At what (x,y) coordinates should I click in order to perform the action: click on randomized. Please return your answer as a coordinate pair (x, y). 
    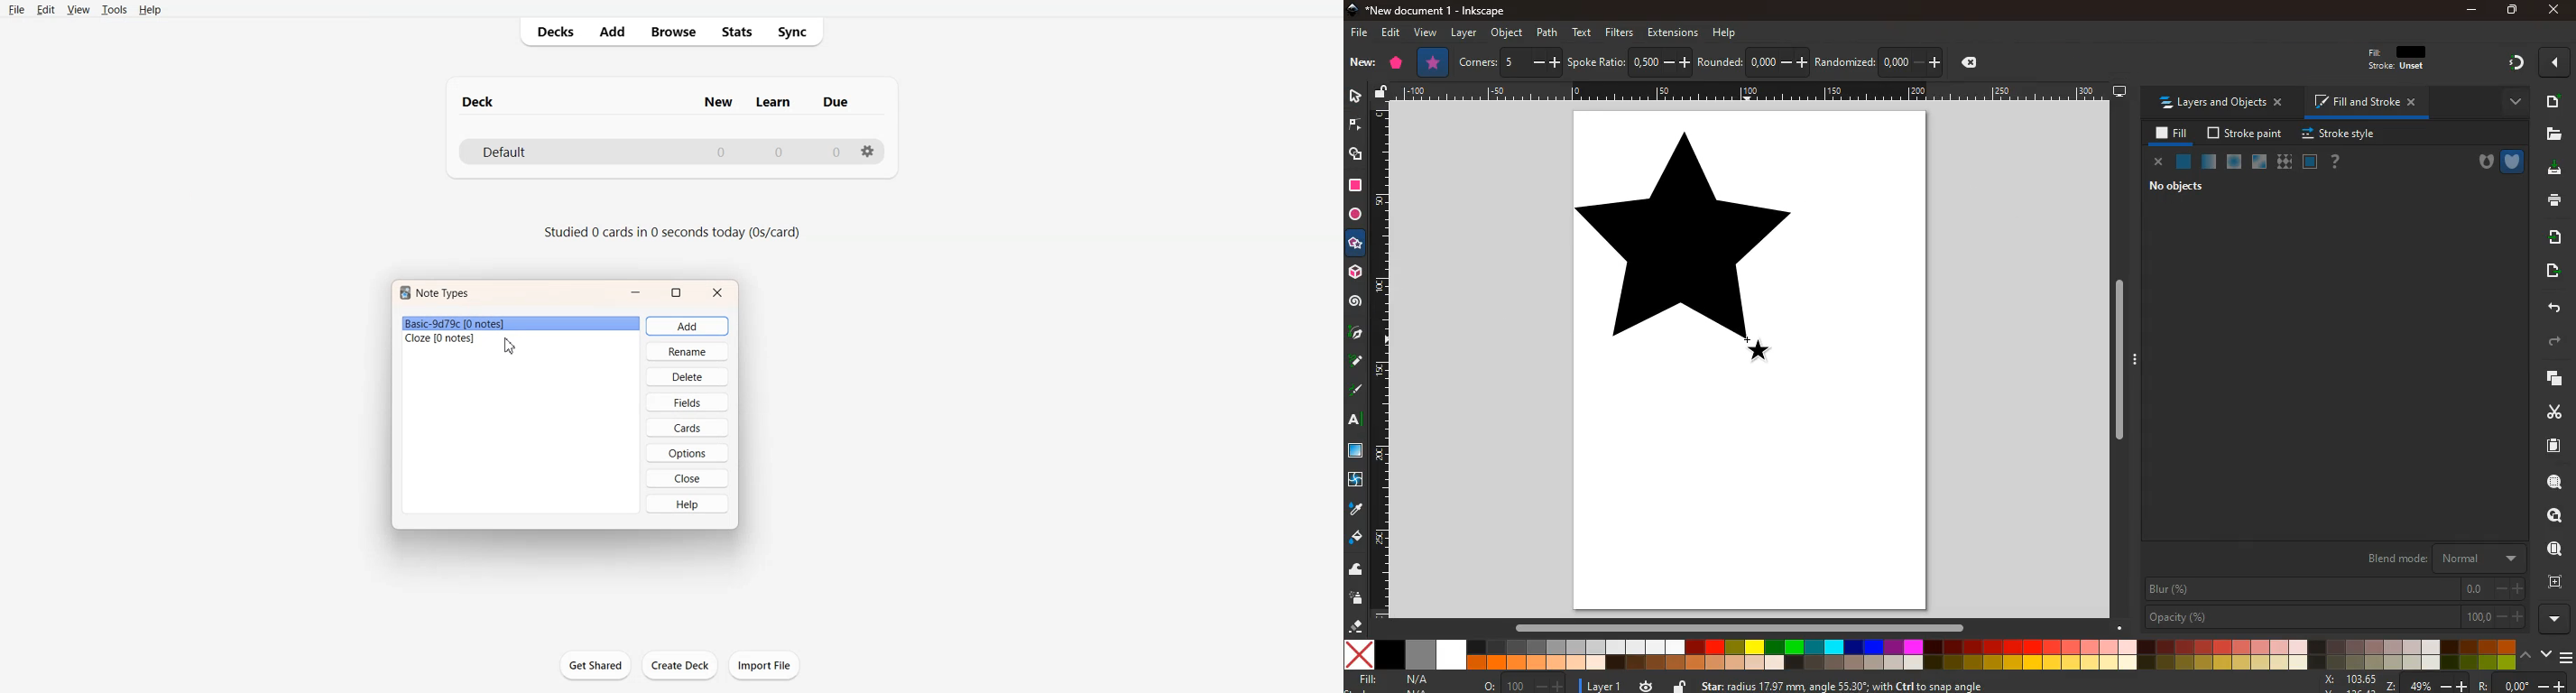
    Looking at the image, I should click on (1879, 60).